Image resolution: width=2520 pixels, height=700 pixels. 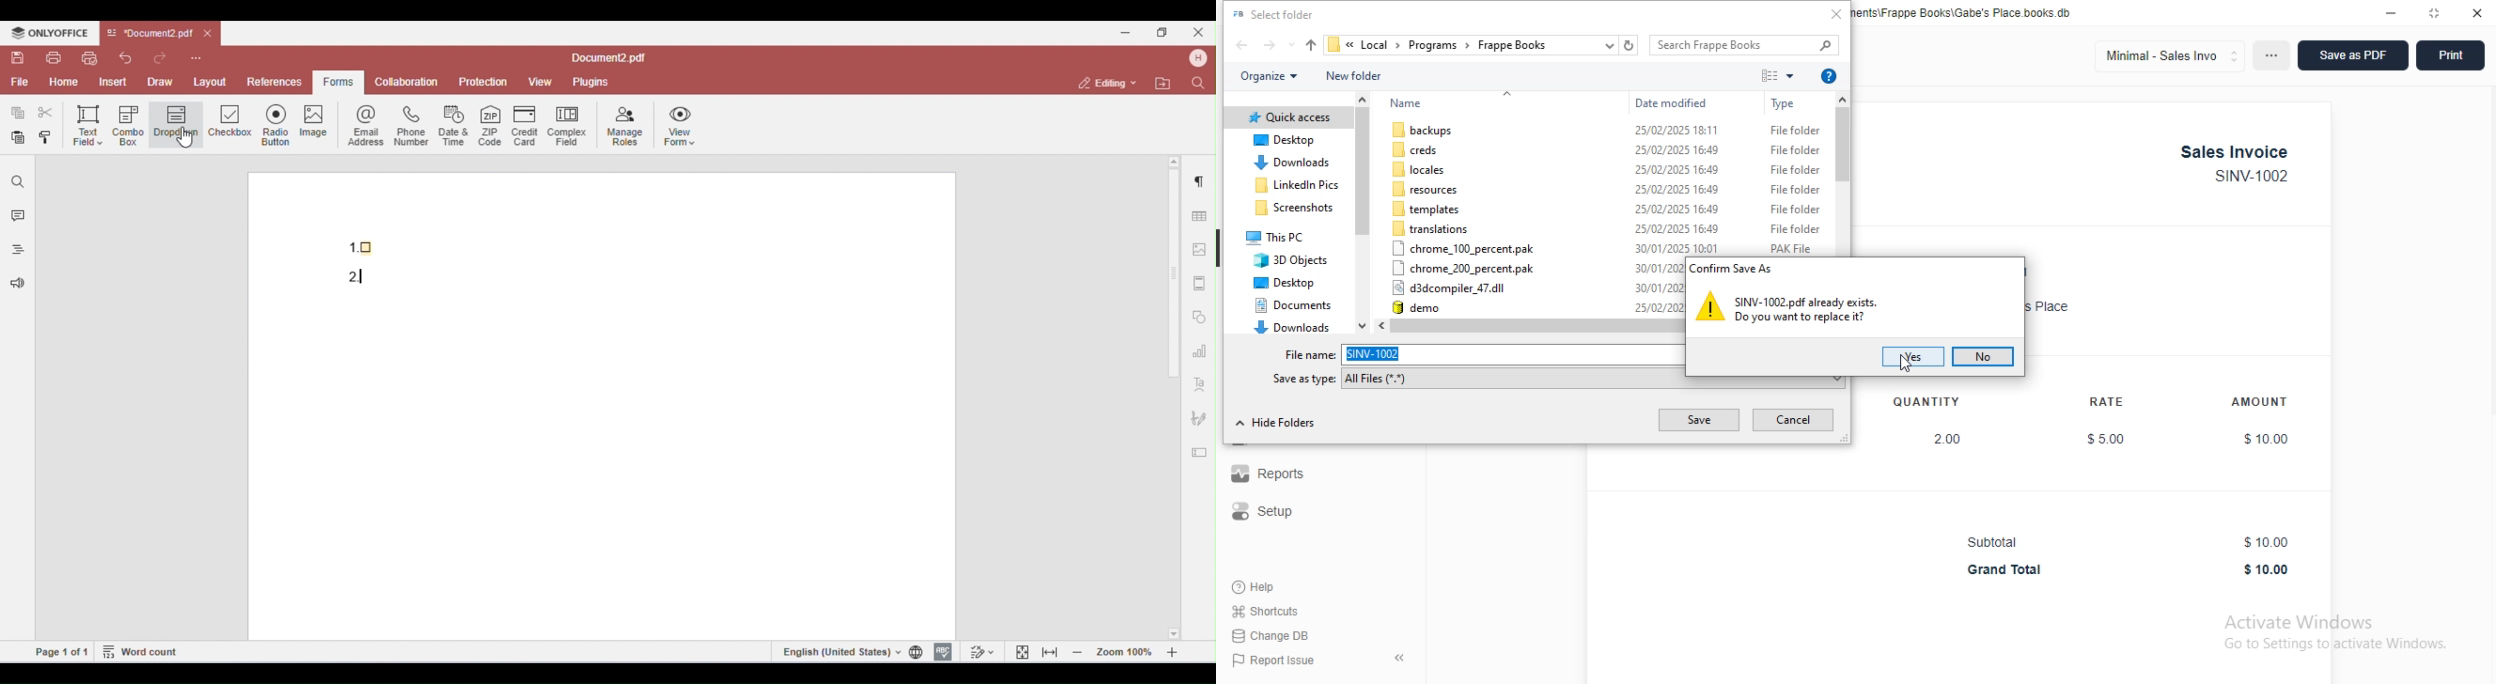 I want to click on creds, so click(x=1413, y=149).